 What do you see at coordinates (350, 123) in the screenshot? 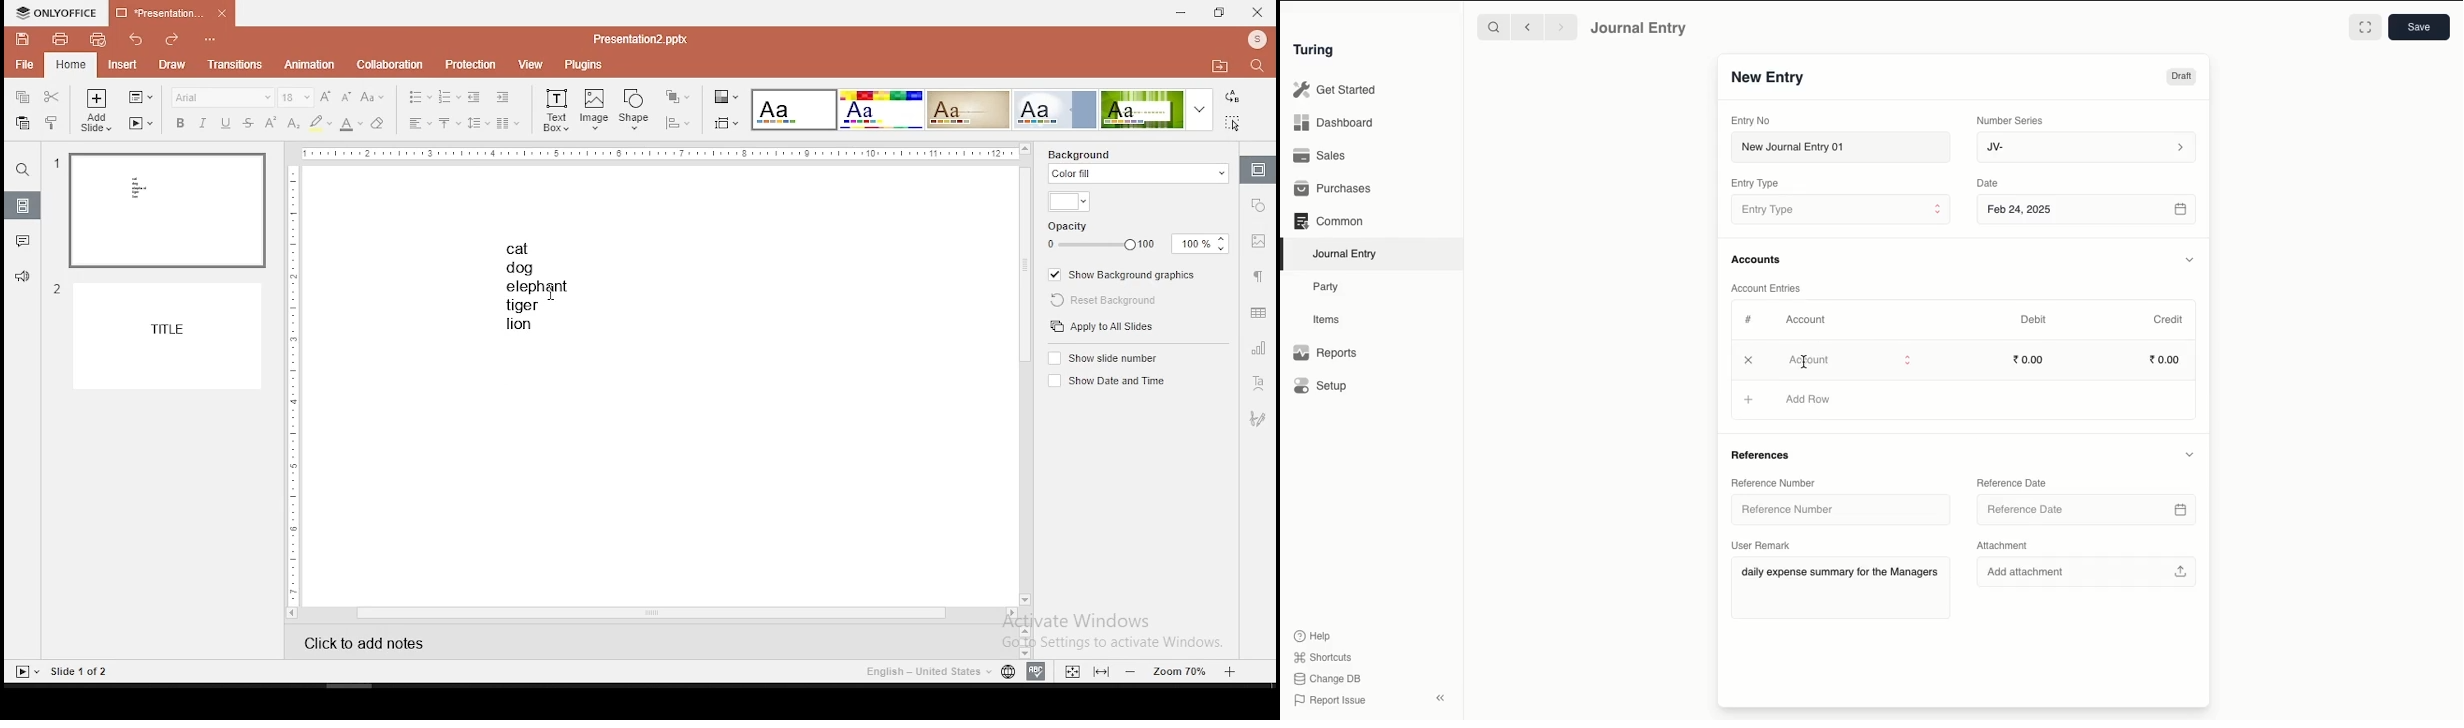
I see `font color` at bounding box center [350, 123].